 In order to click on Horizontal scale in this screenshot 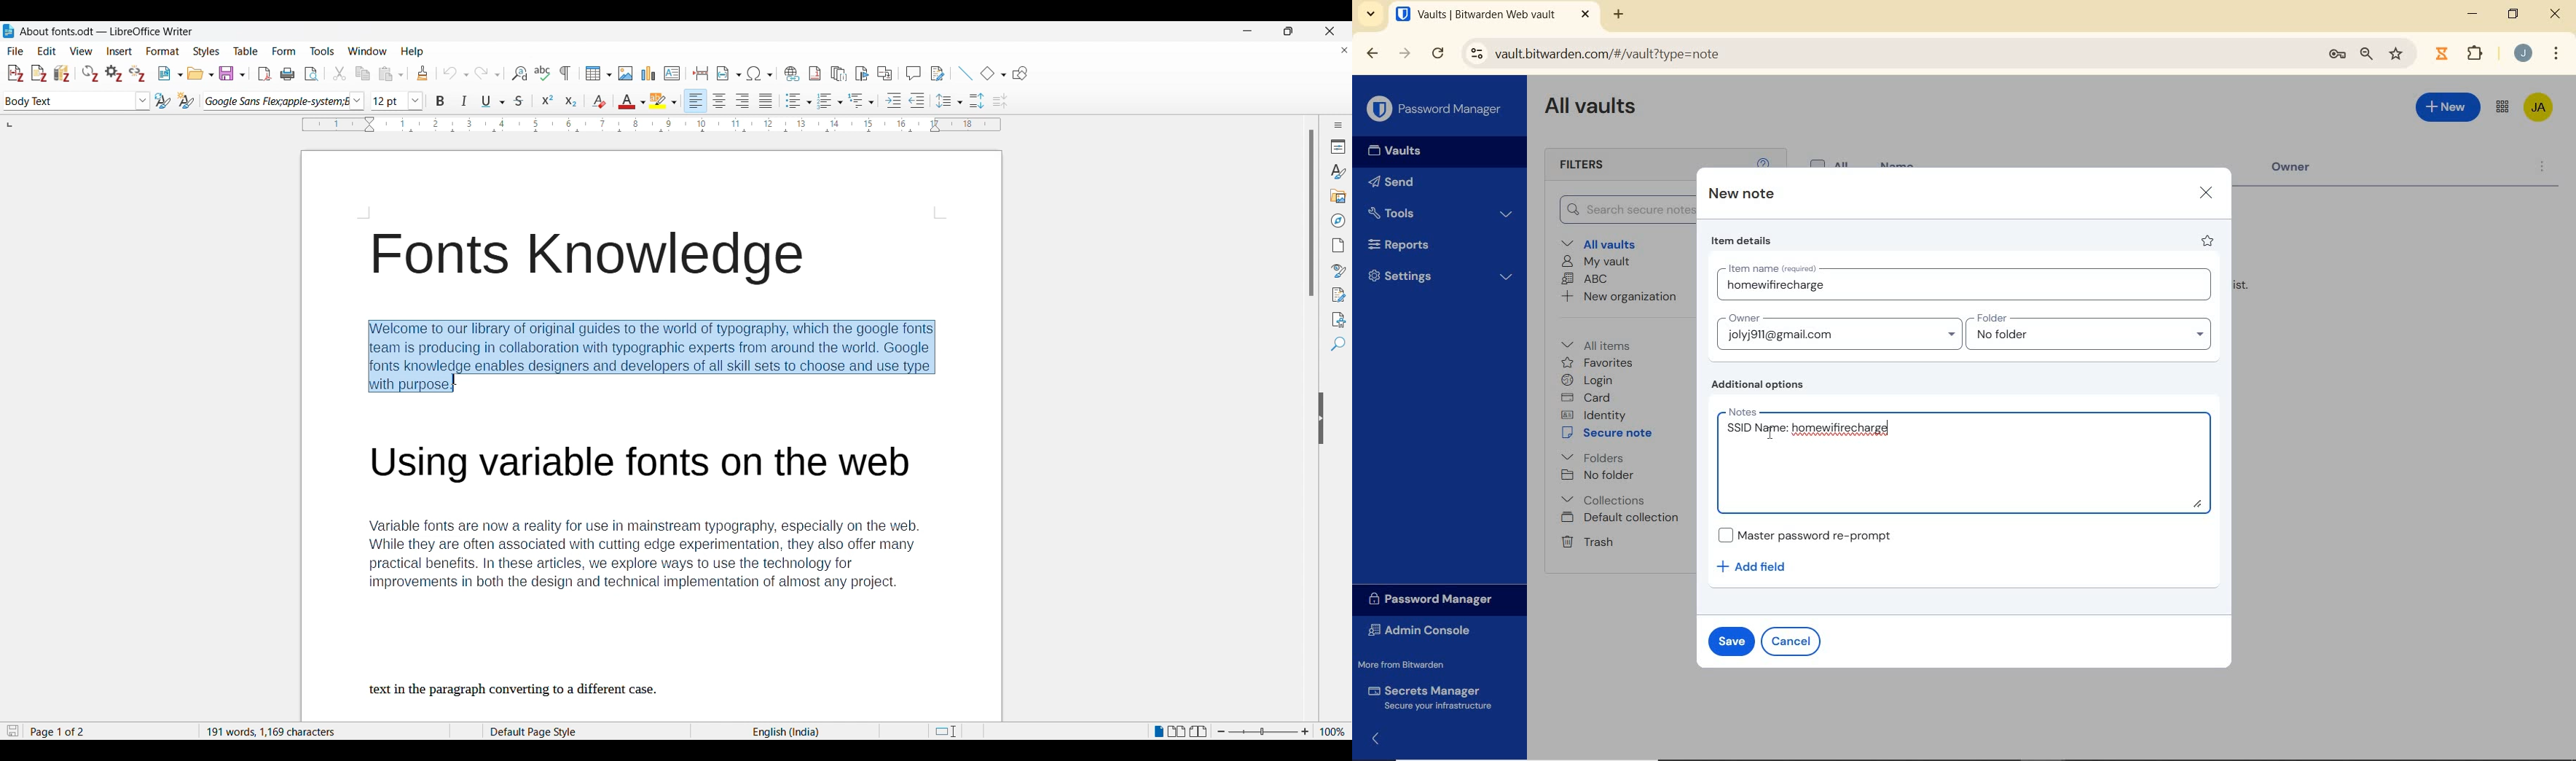, I will do `click(651, 125)`.